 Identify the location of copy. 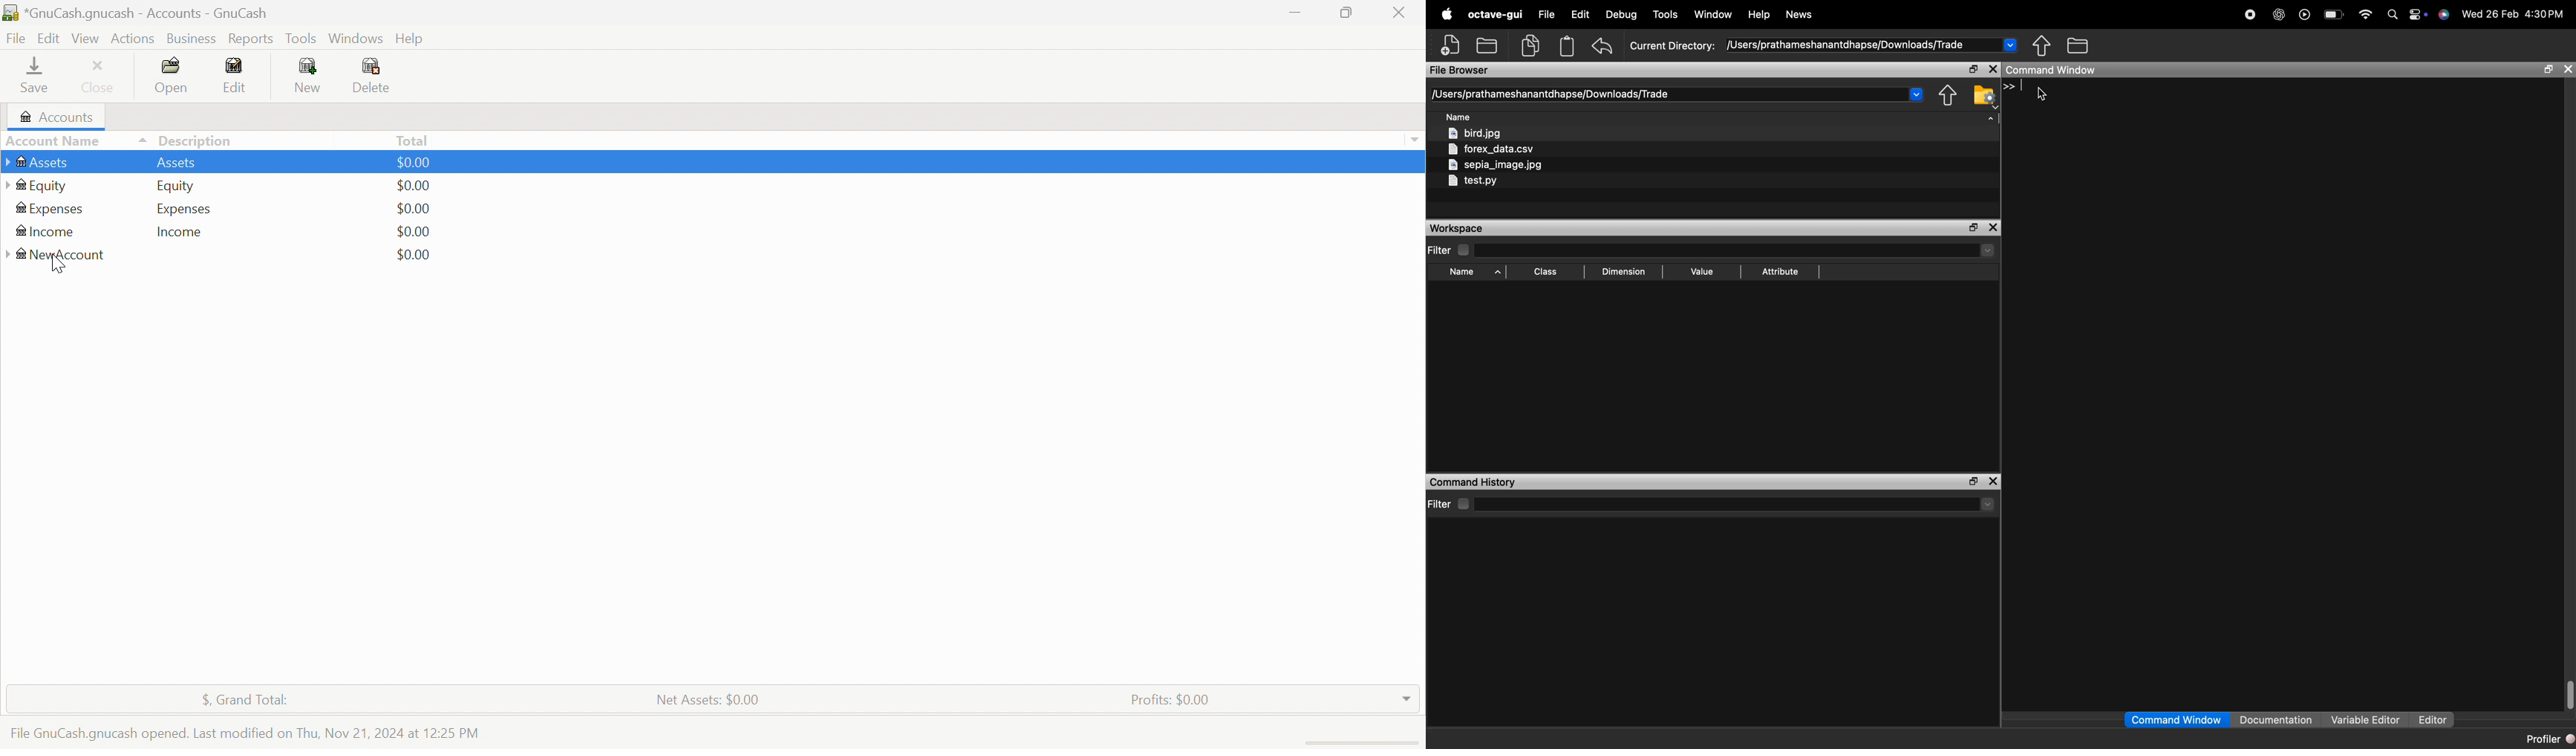
(1531, 45).